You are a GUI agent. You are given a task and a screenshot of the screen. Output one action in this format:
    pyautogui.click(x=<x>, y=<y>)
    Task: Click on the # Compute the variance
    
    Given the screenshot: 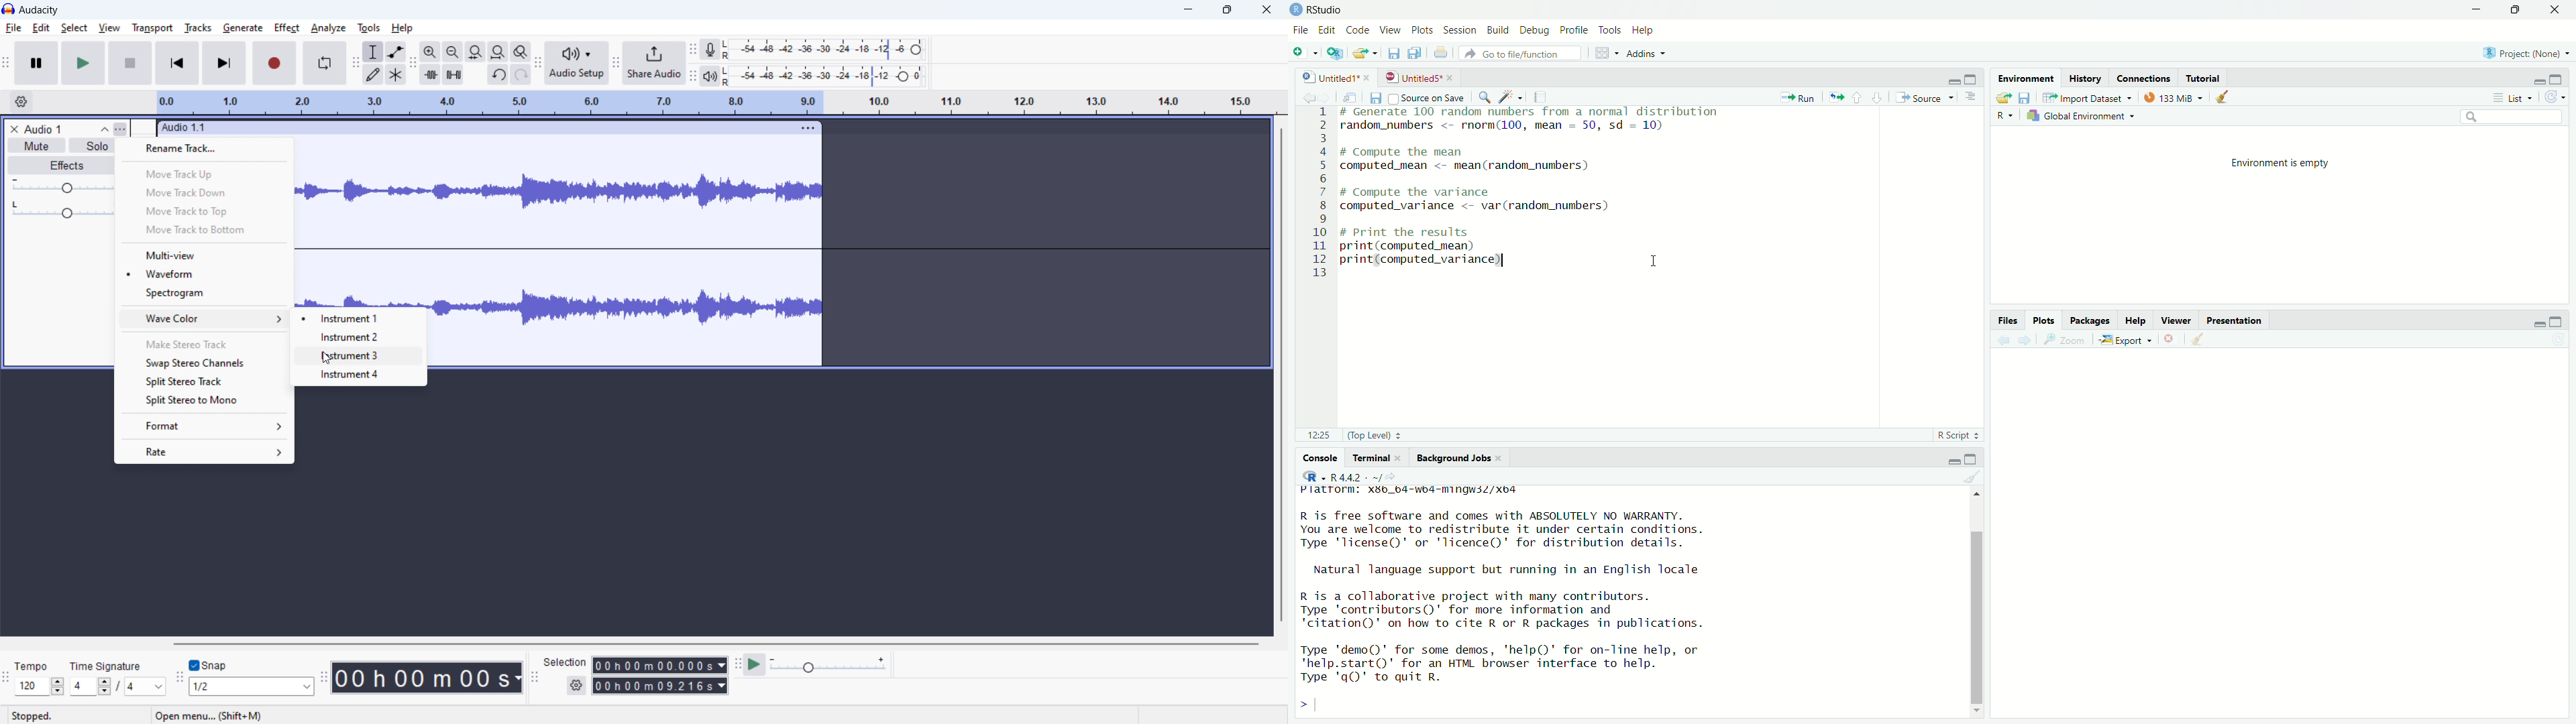 What is the action you would take?
    pyautogui.click(x=1435, y=191)
    